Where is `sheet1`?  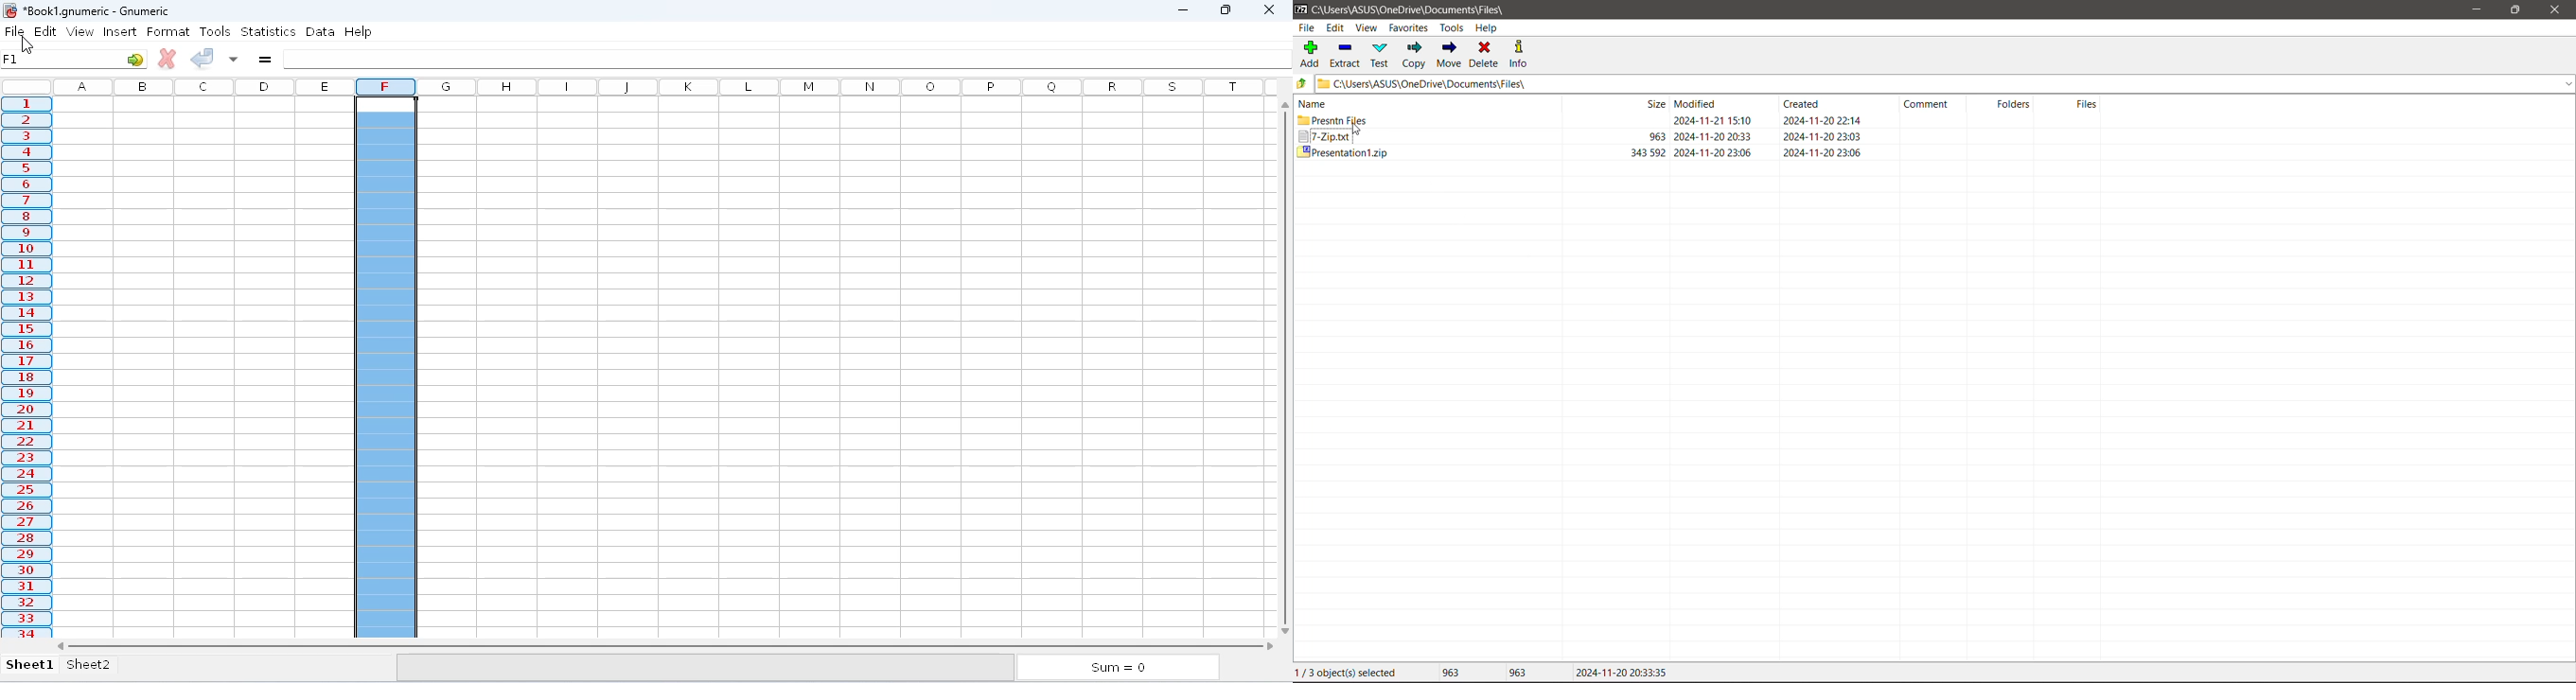 sheet1 is located at coordinates (30, 666).